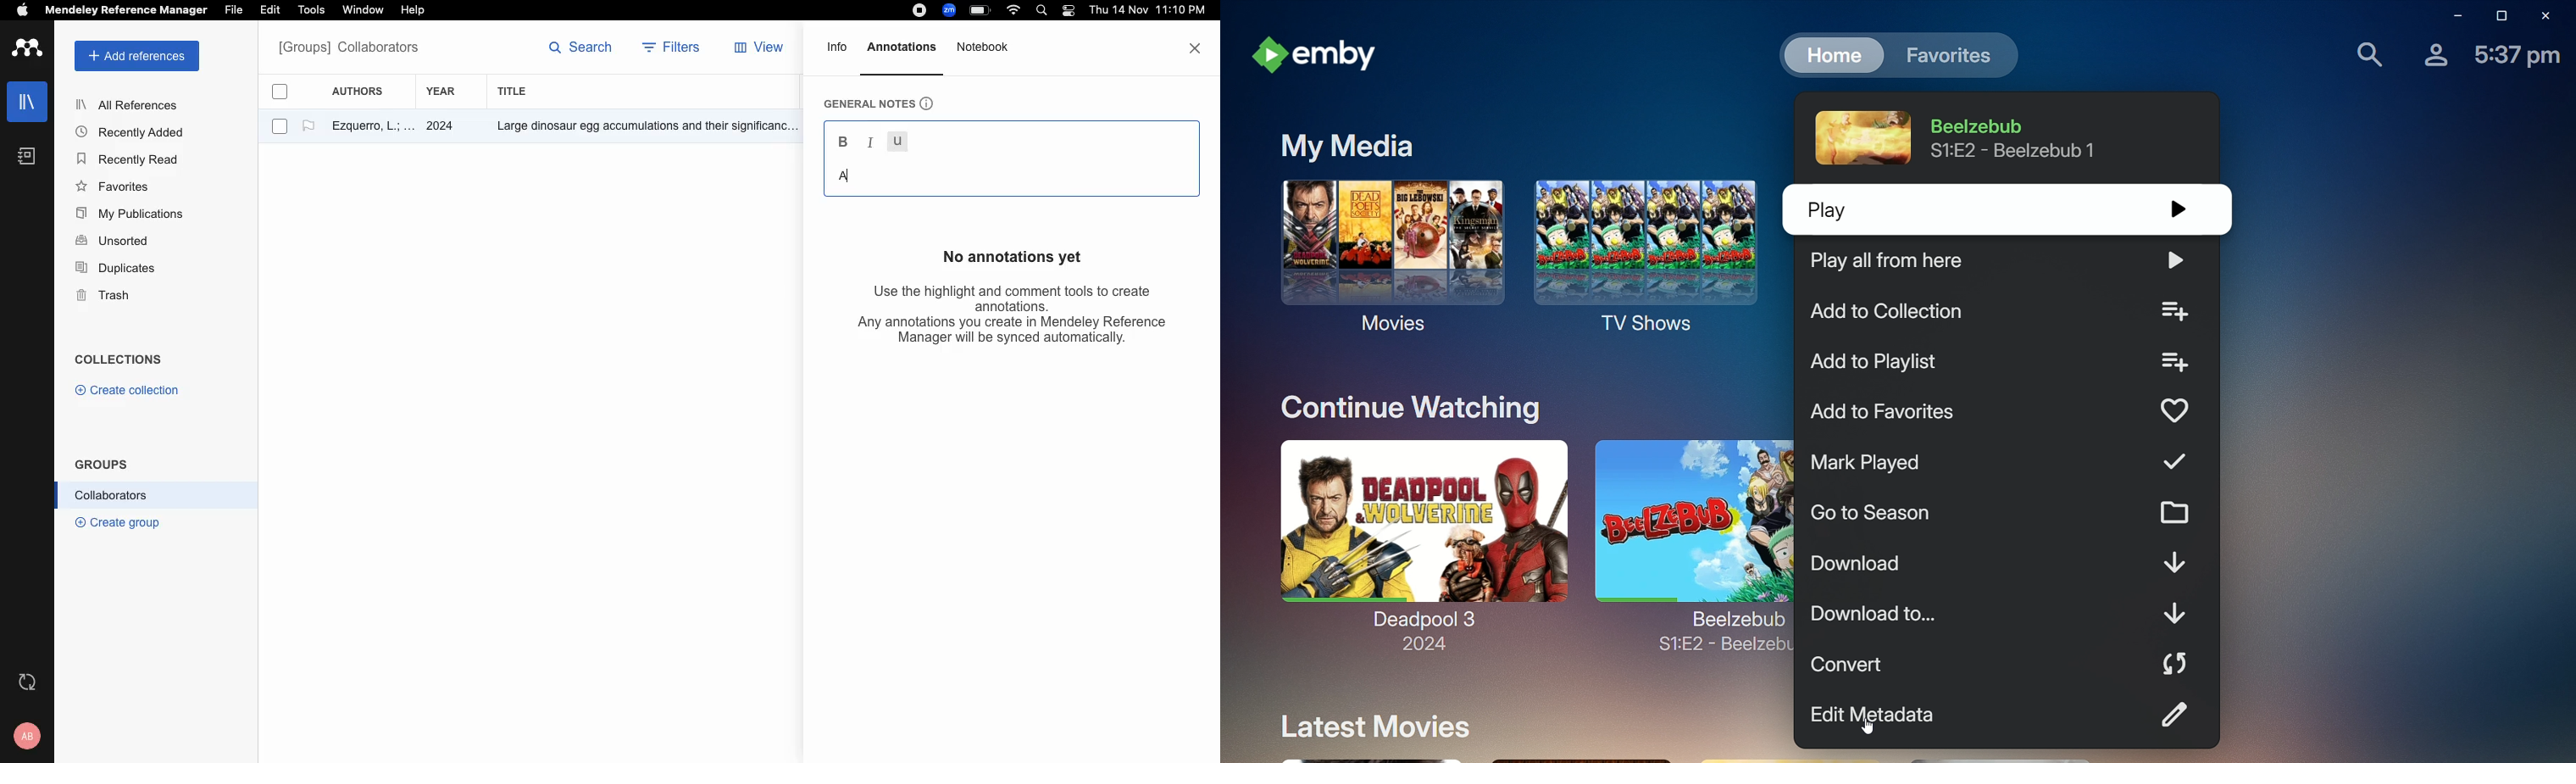 This screenshot has width=2576, height=784. I want to click on Mendeley Reference Manager, so click(126, 11).